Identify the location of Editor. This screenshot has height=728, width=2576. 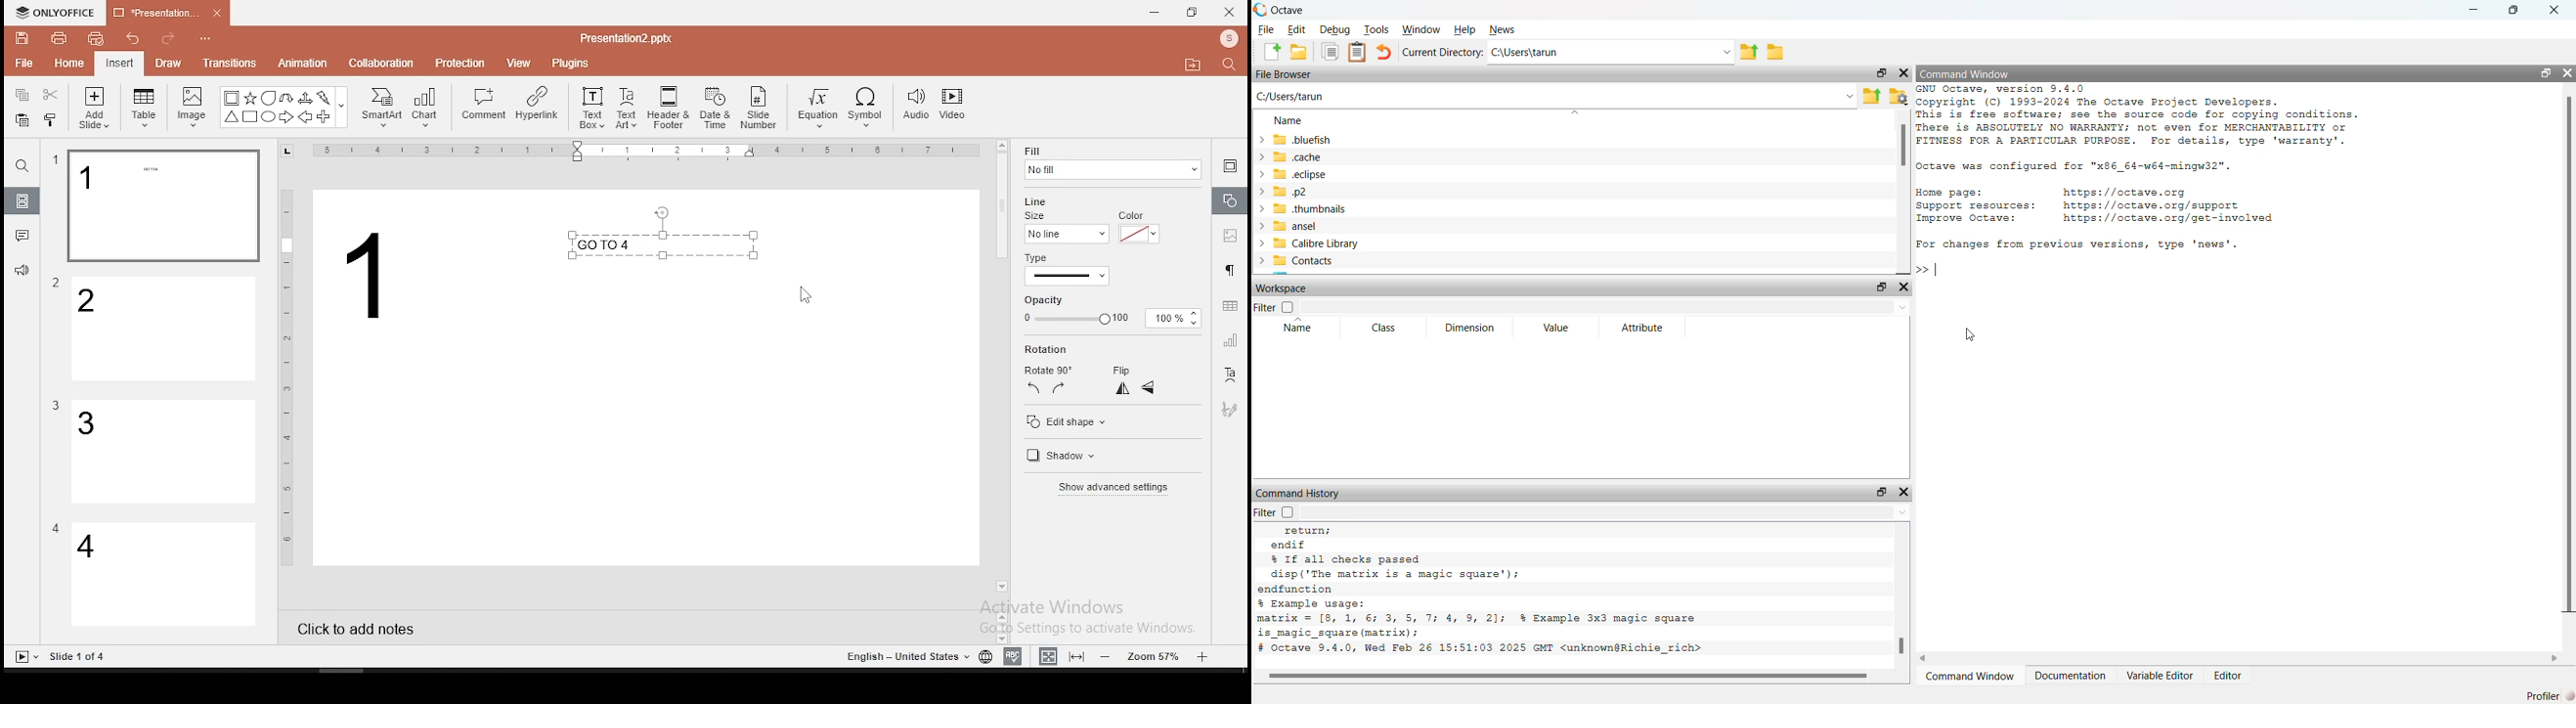
(2229, 675).